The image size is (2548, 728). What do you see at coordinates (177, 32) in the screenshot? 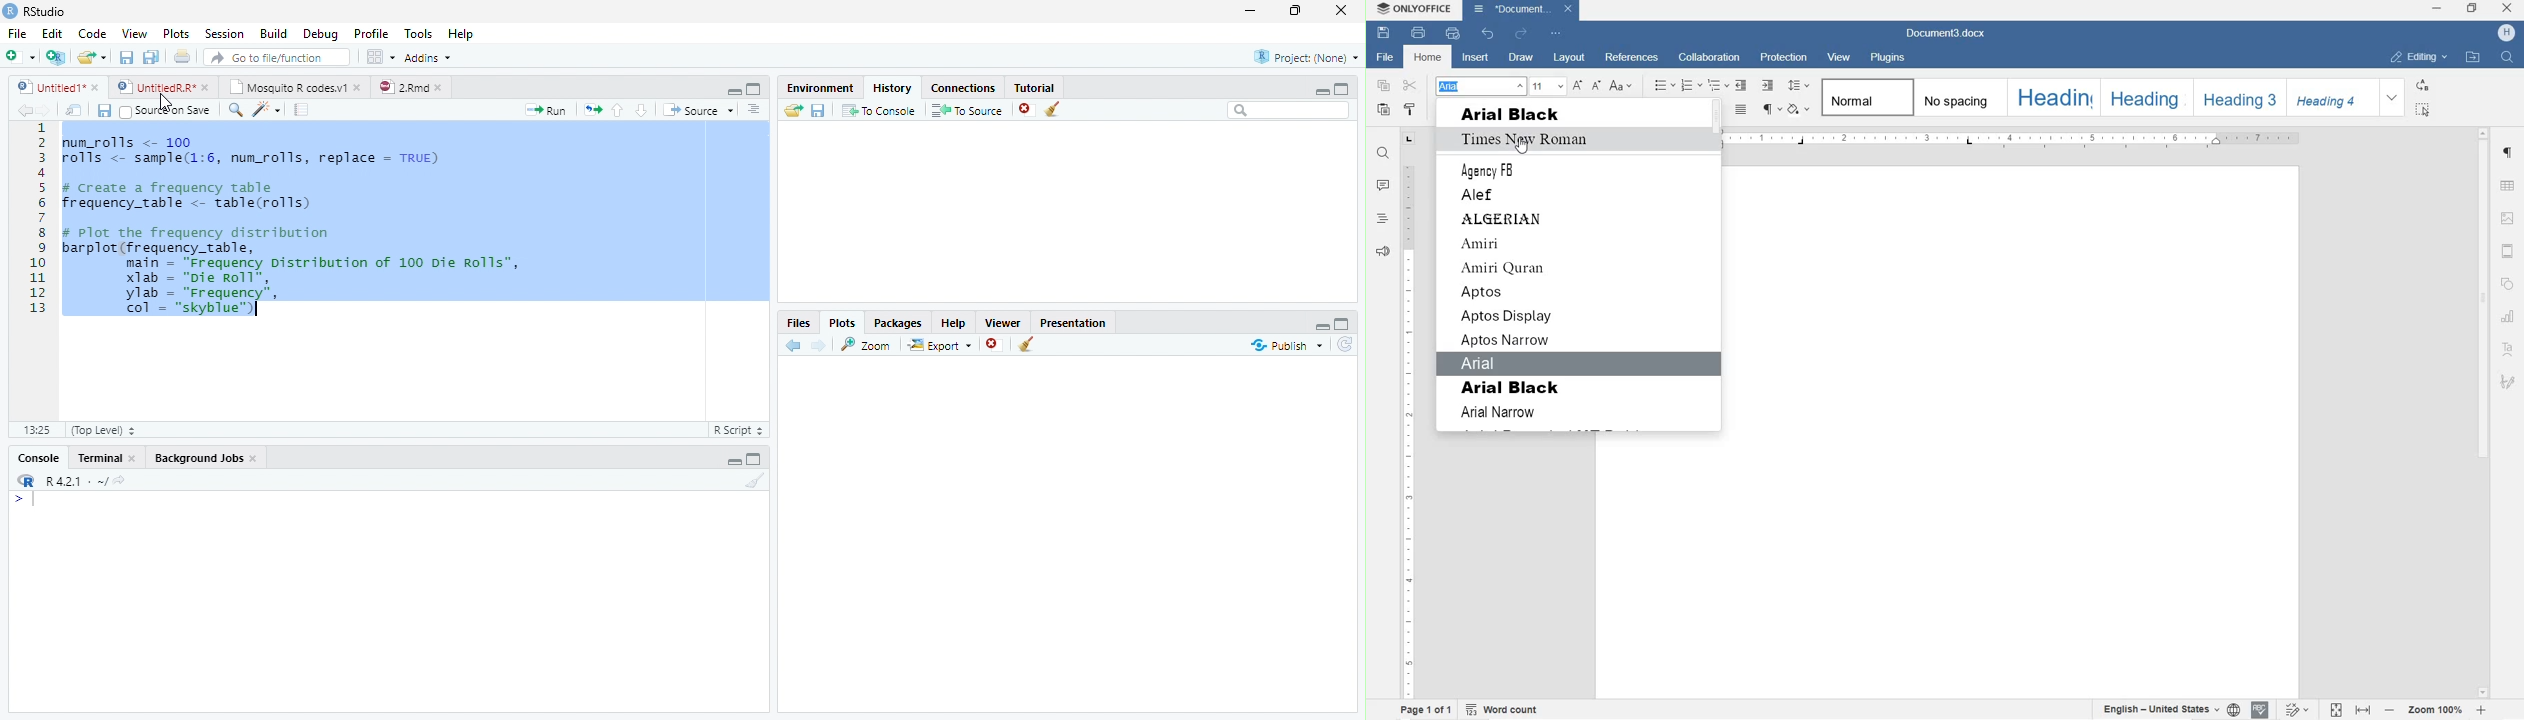
I see `Plots` at bounding box center [177, 32].